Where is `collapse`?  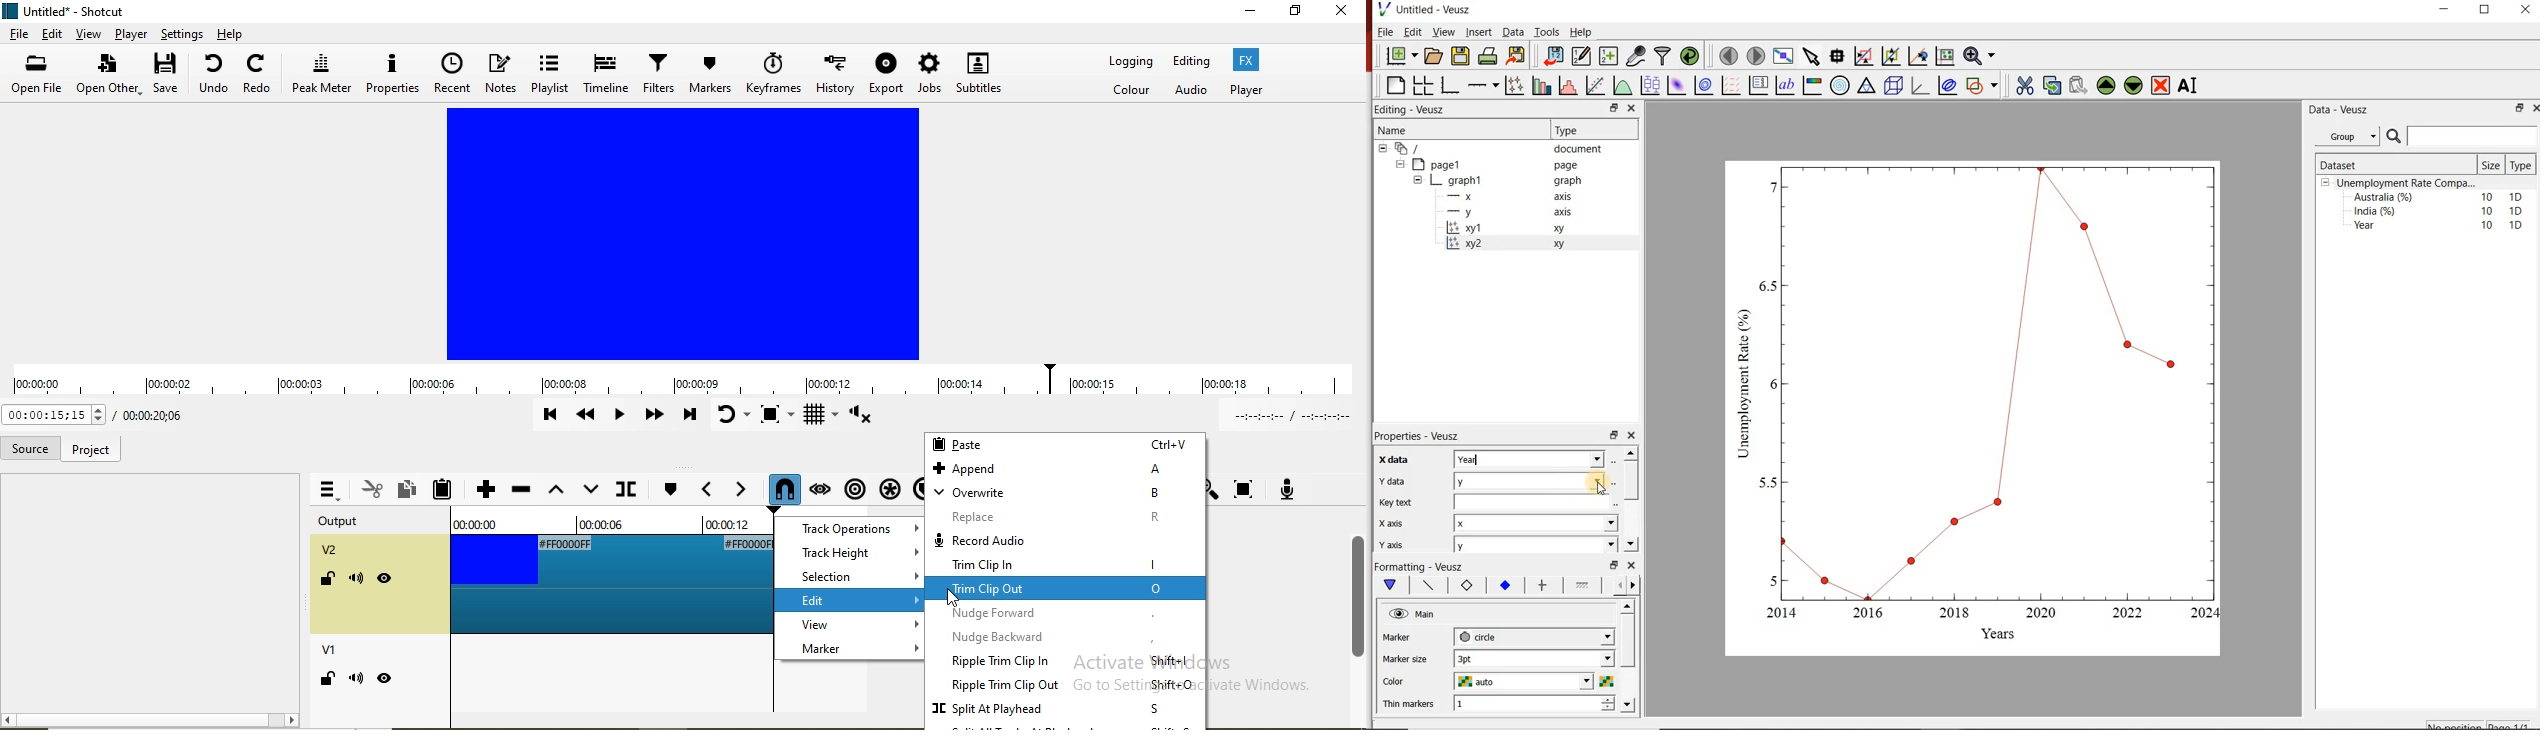
collapse is located at coordinates (1382, 148).